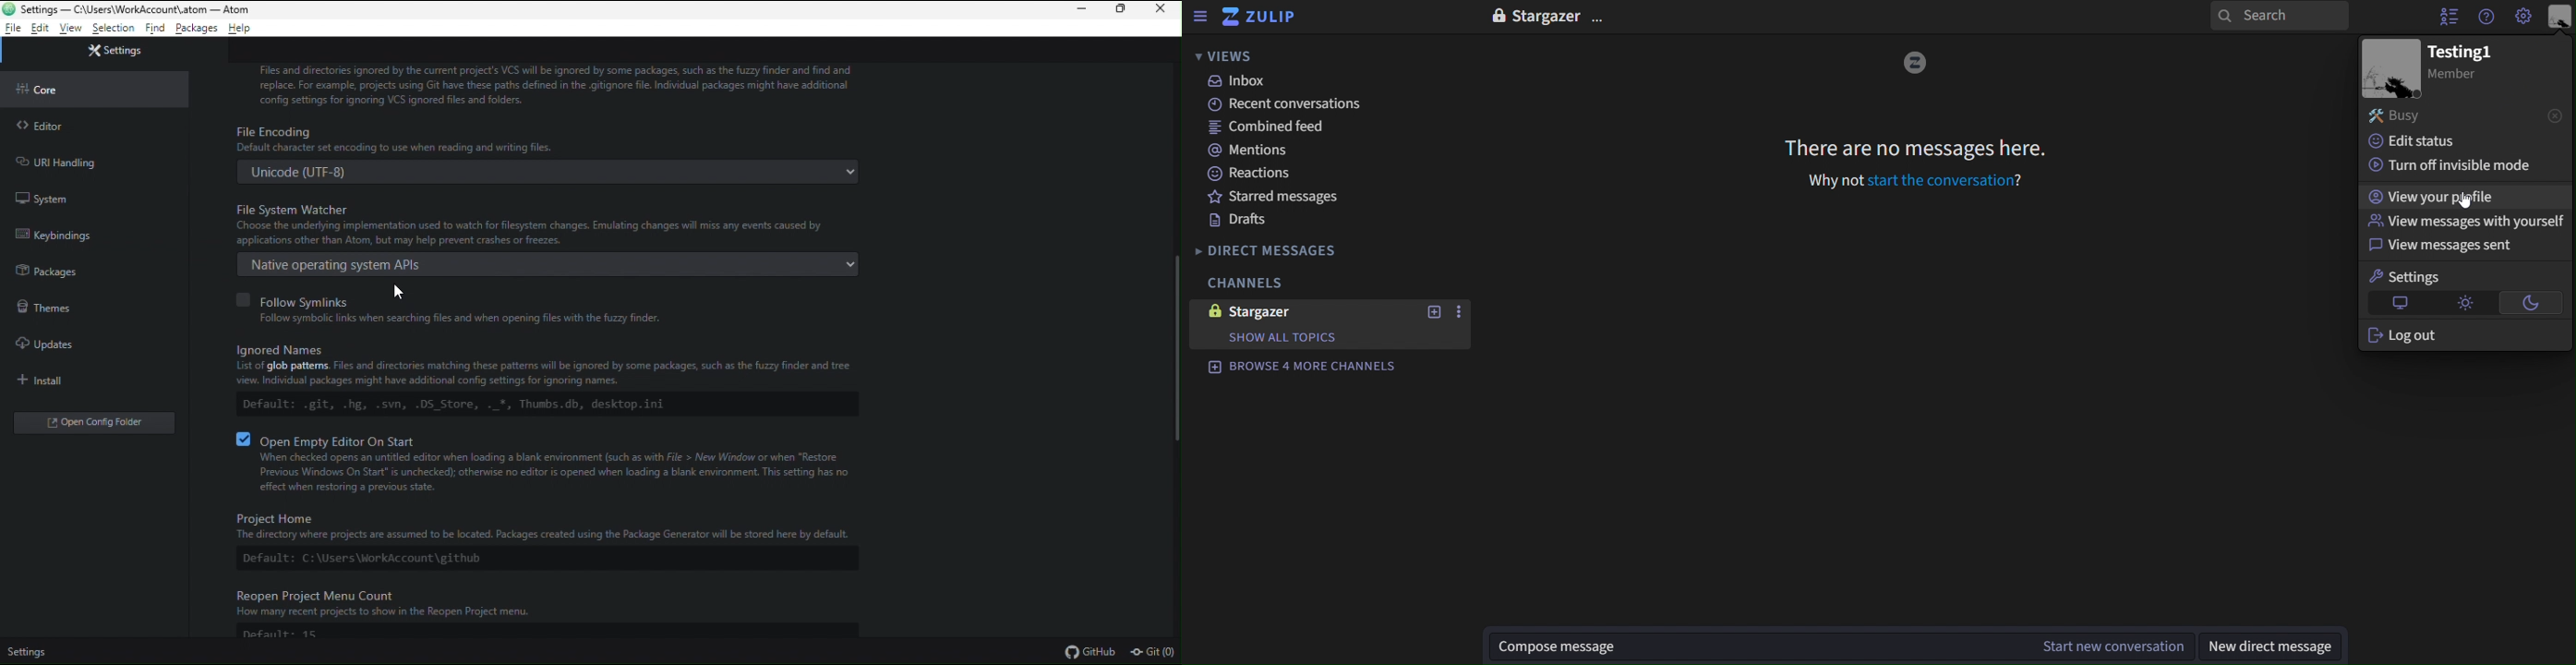 The height and width of the screenshot is (672, 2576). Describe the element at coordinates (2406, 337) in the screenshot. I see `log out` at that location.